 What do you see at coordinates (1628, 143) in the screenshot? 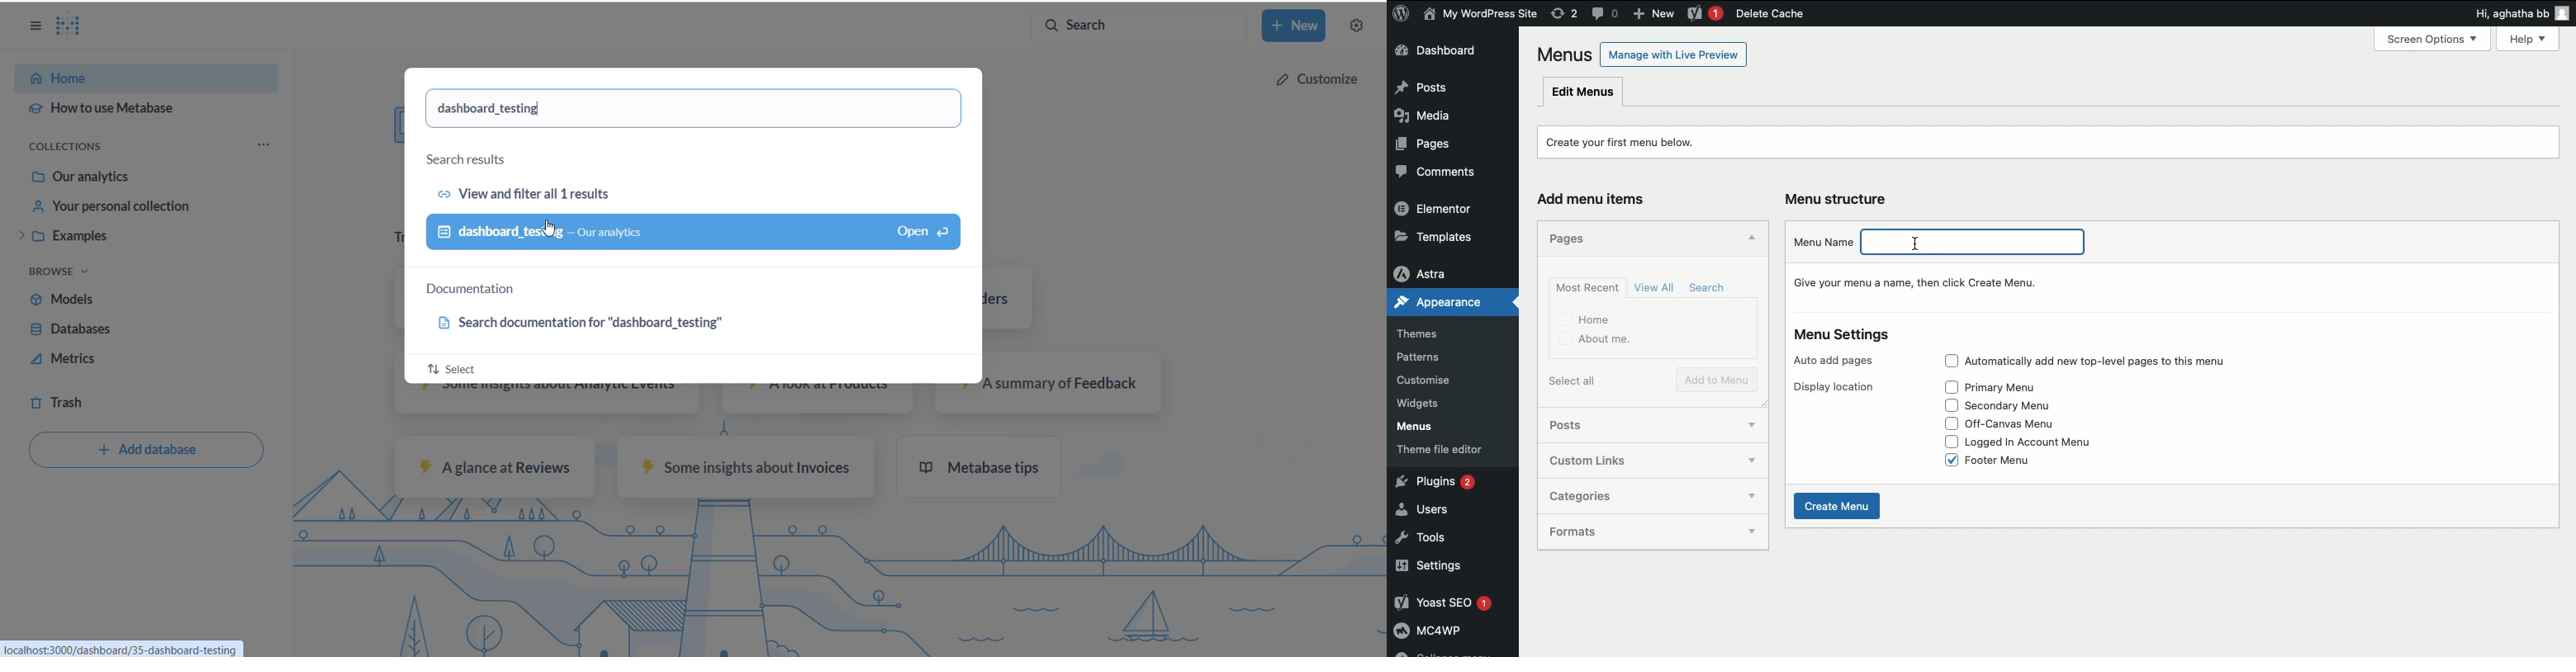
I see `Create your first menu below` at bounding box center [1628, 143].